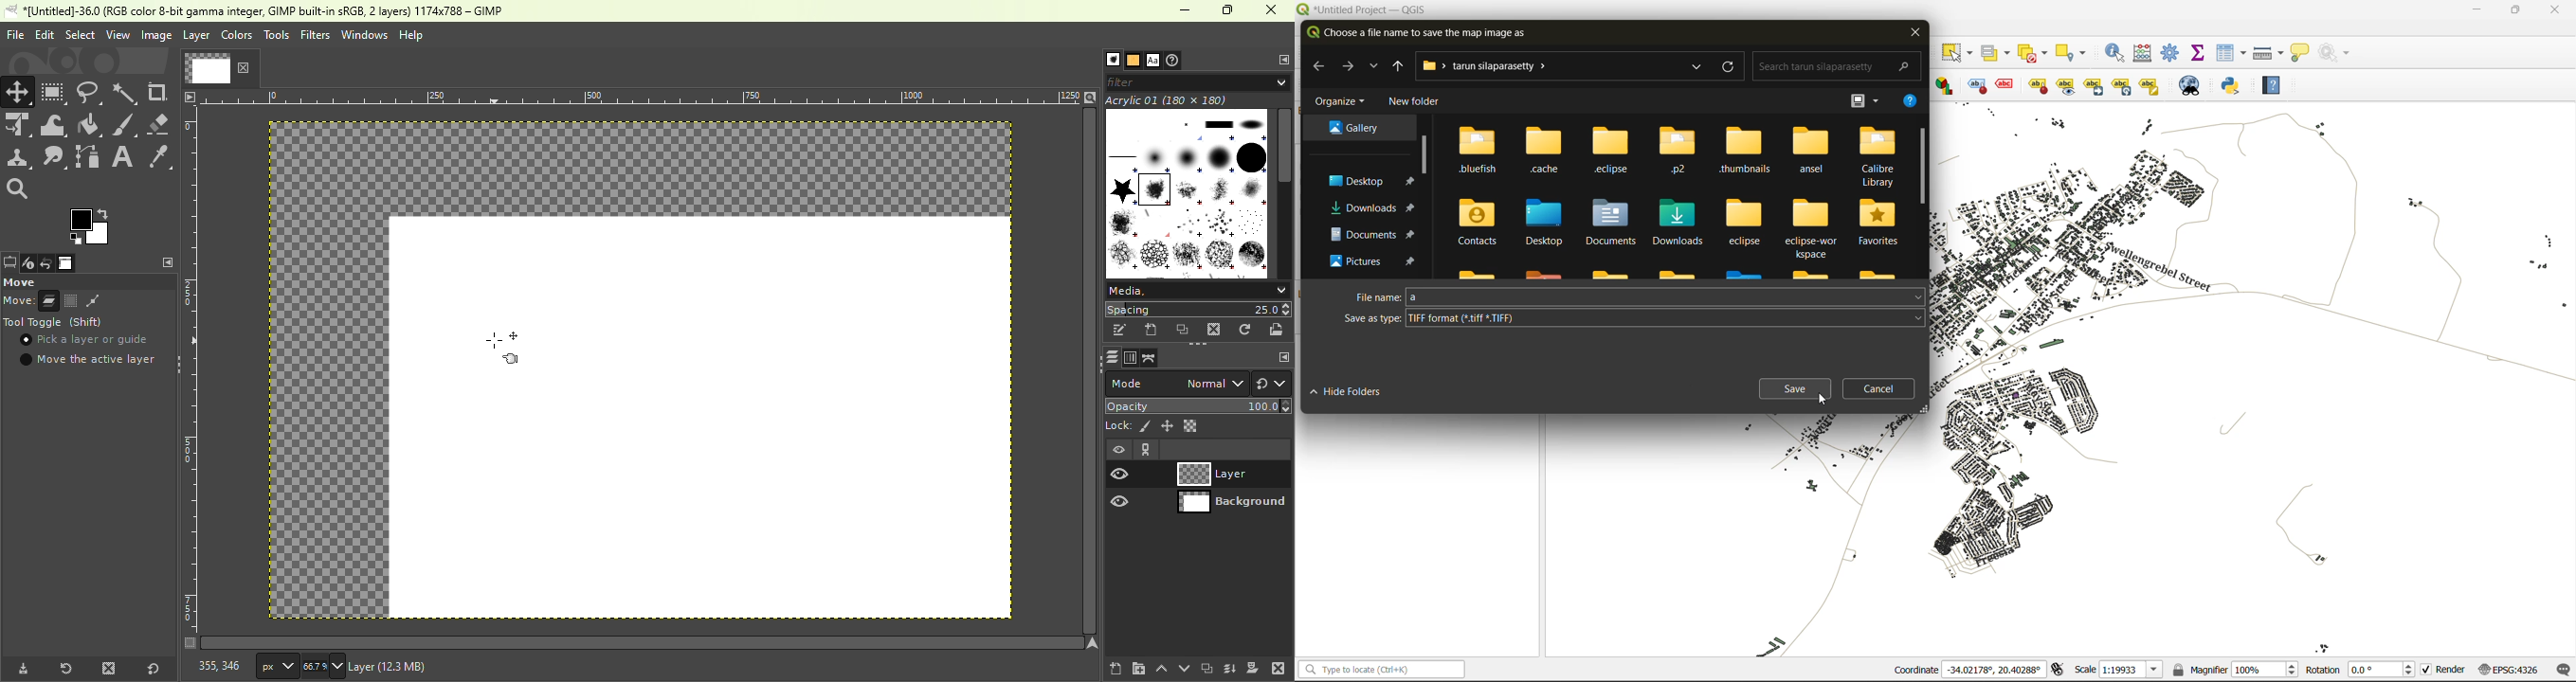 This screenshot has height=700, width=2576. What do you see at coordinates (1915, 33) in the screenshot?
I see `close` at bounding box center [1915, 33].